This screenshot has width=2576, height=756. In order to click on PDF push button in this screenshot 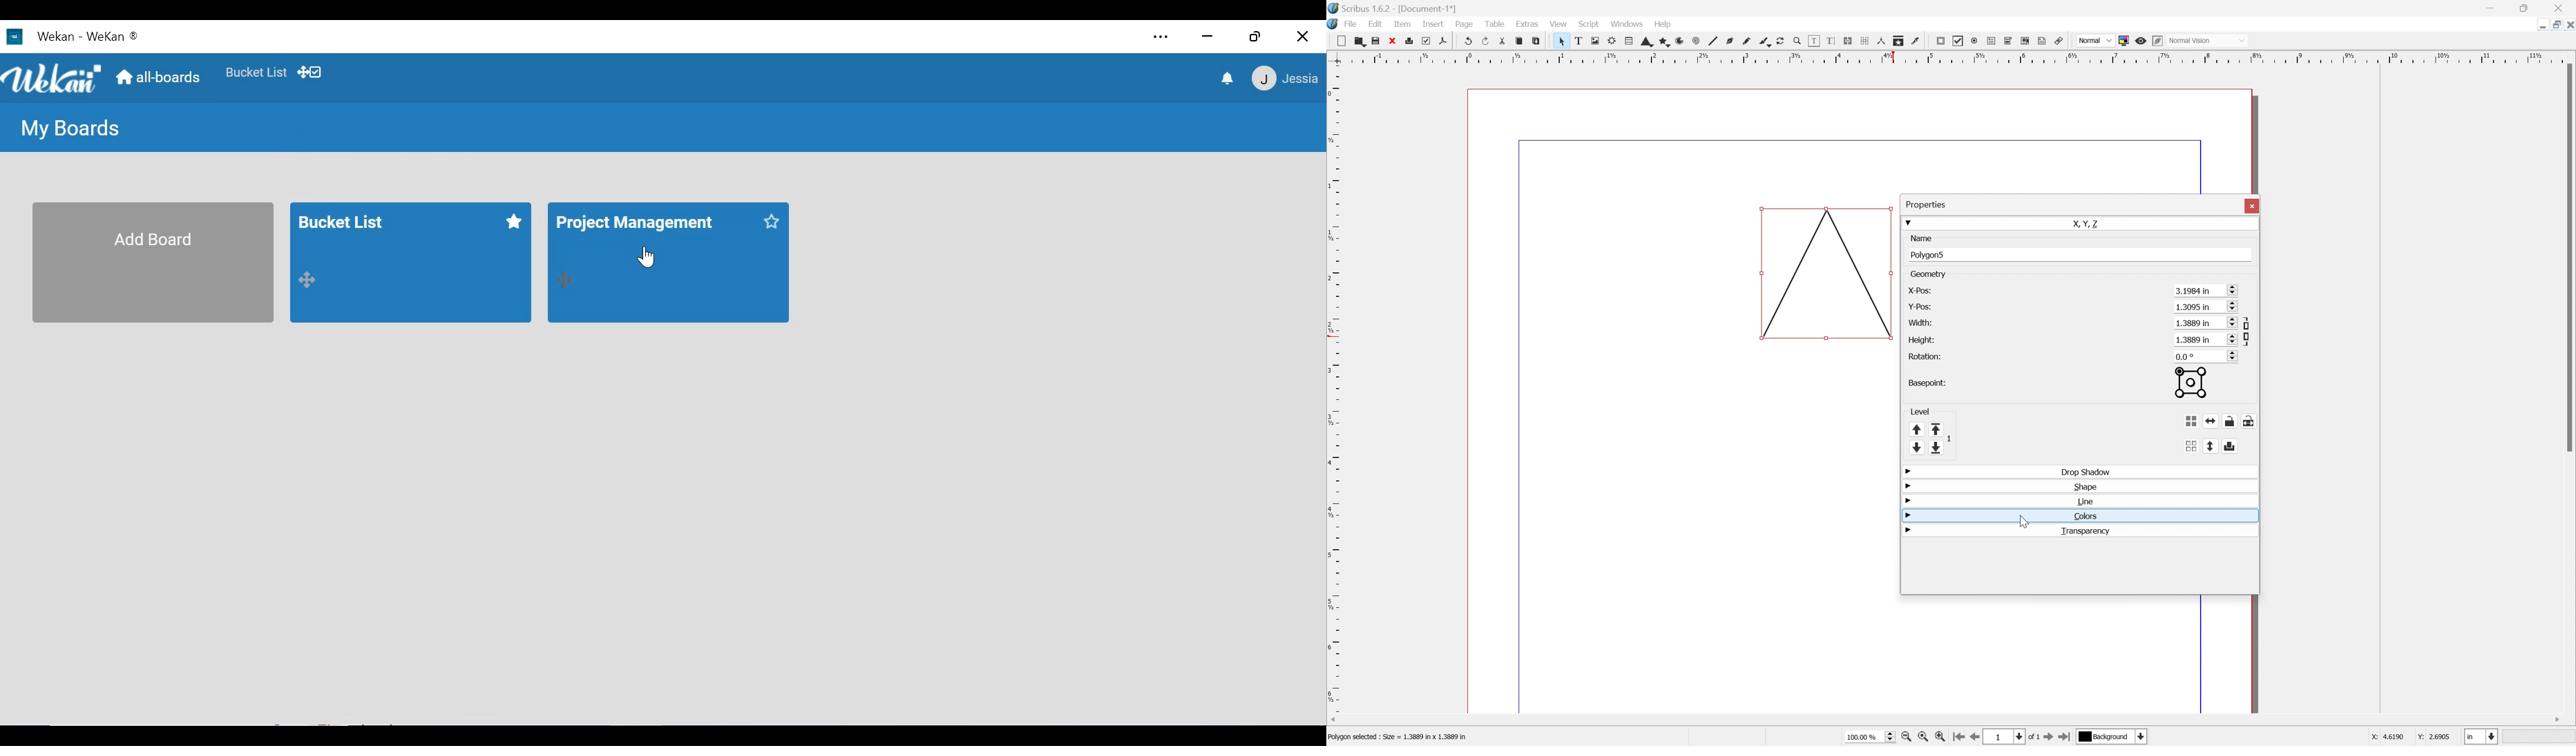, I will do `click(1940, 41)`.